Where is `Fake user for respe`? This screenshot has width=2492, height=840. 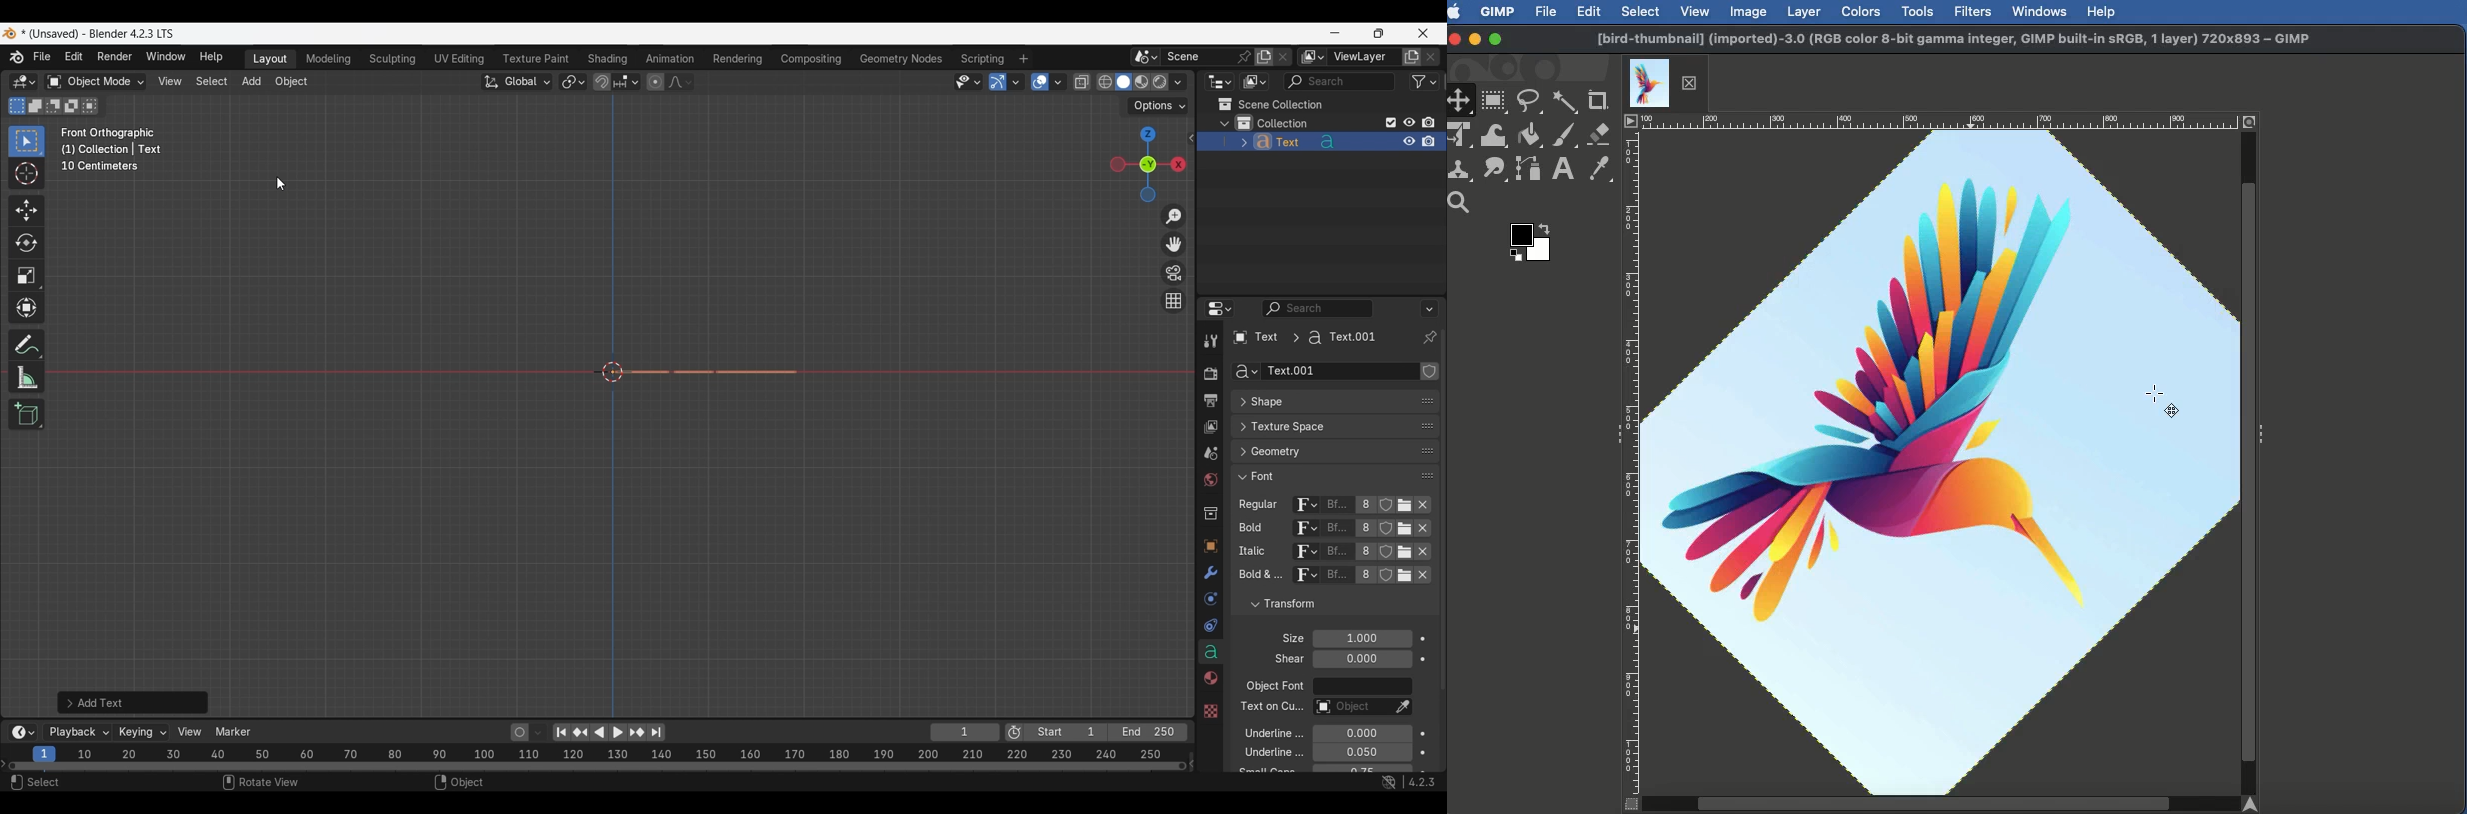 Fake user for respe is located at coordinates (1387, 540).